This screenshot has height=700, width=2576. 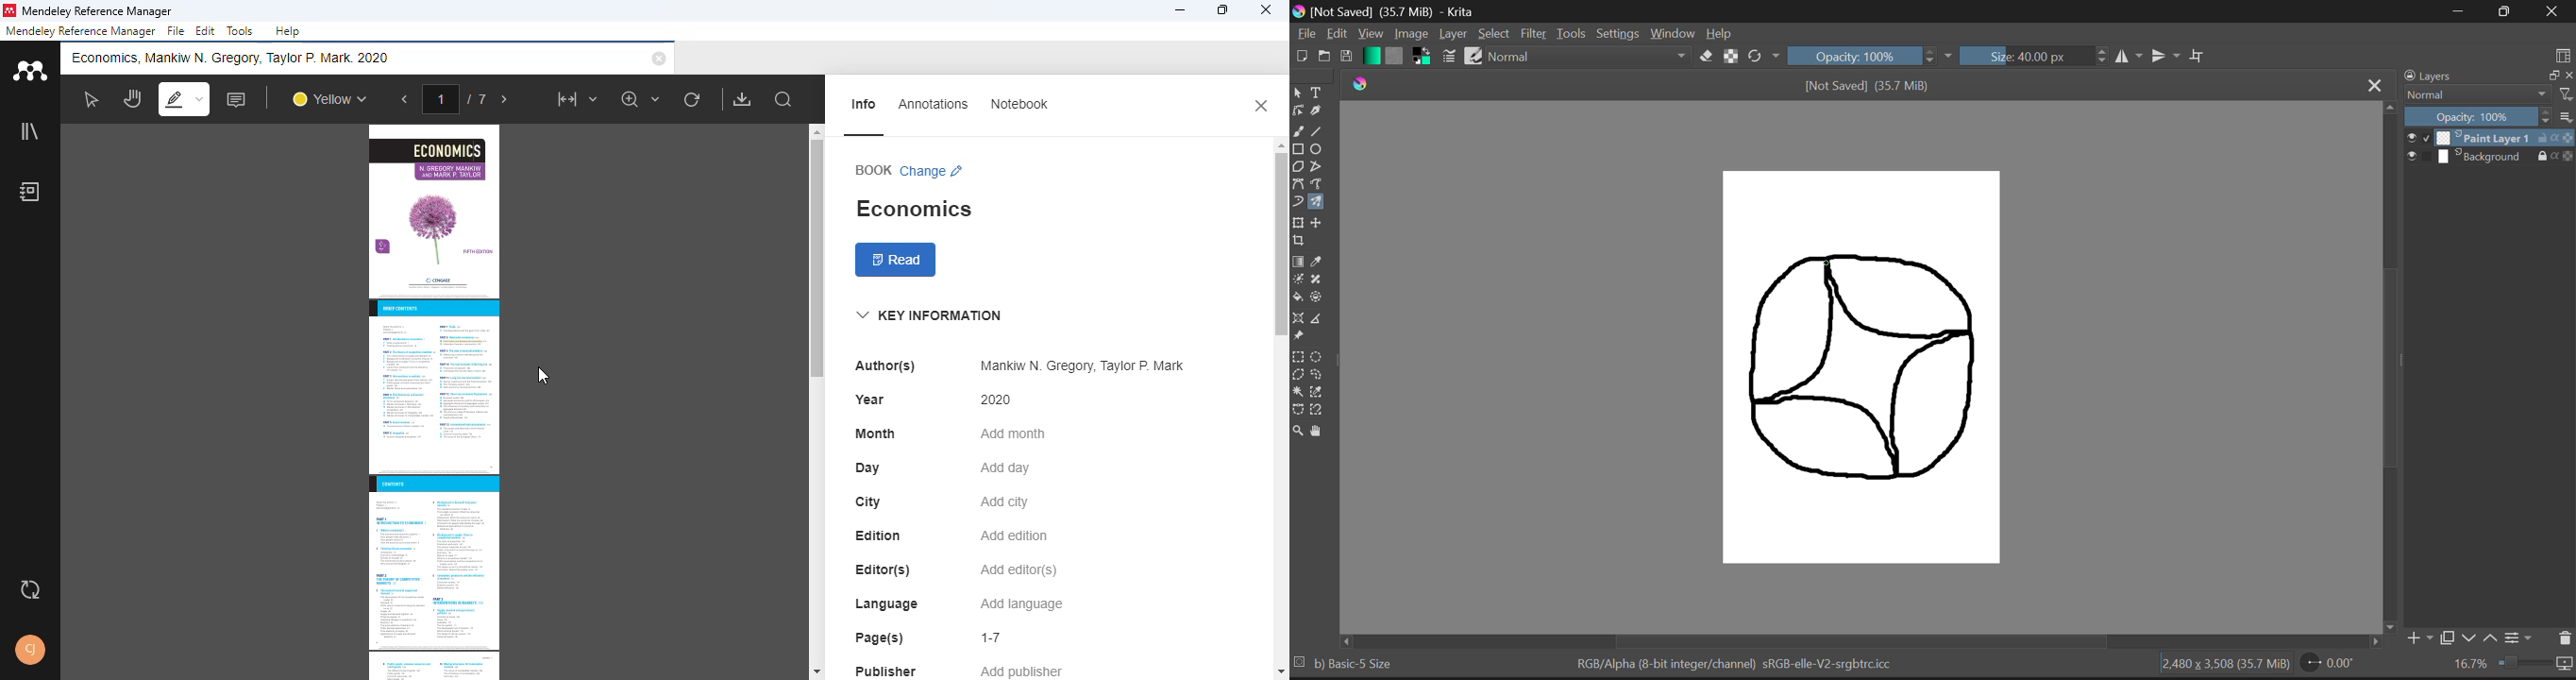 I want to click on notebook, so click(x=29, y=191).